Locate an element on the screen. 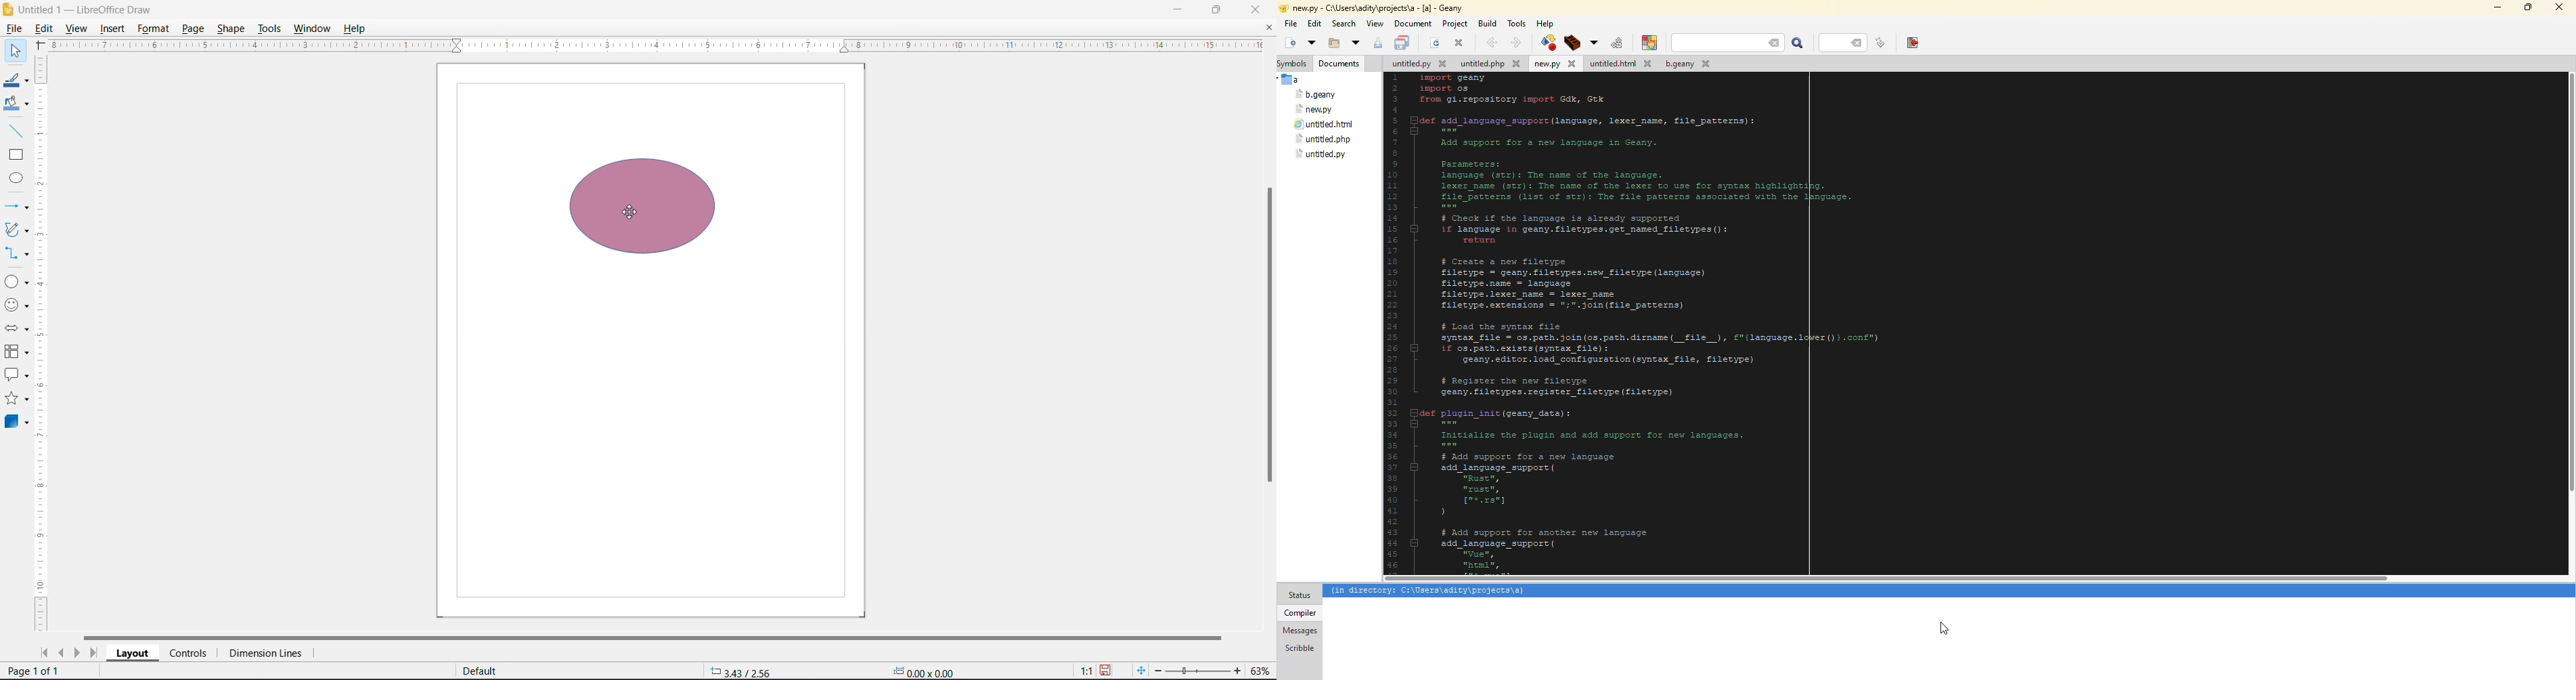 This screenshot has height=700, width=2576. Dimension Lines is located at coordinates (269, 653).